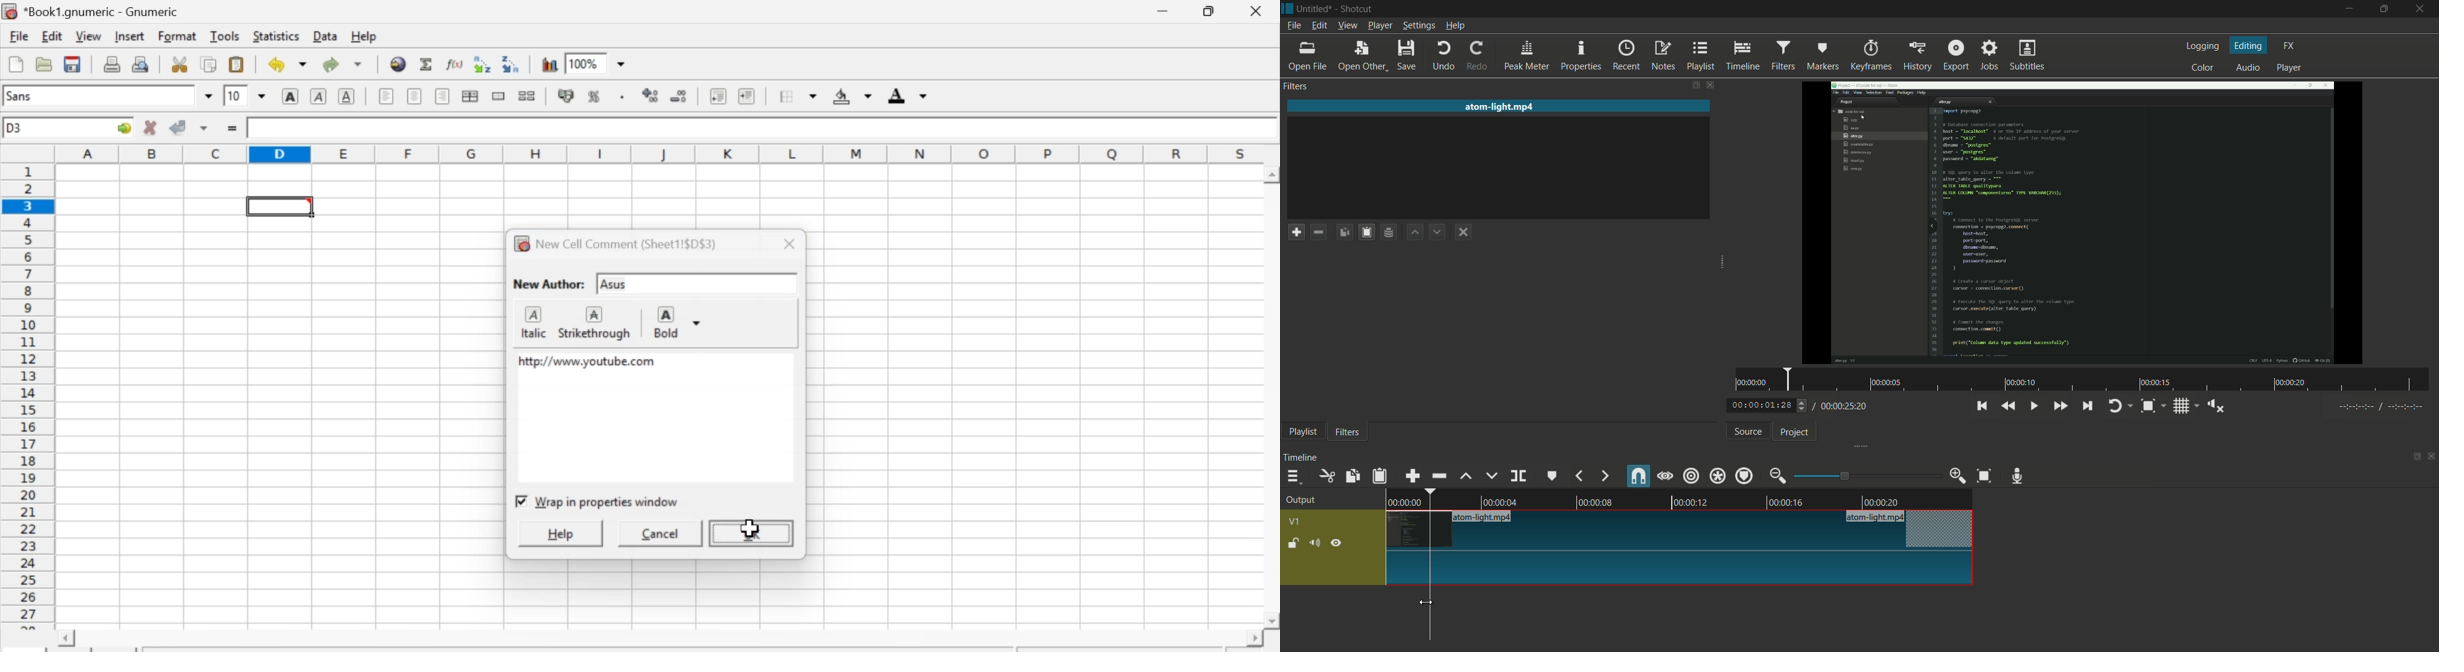 The width and height of the screenshot is (2464, 672). I want to click on player menu, so click(1380, 25).